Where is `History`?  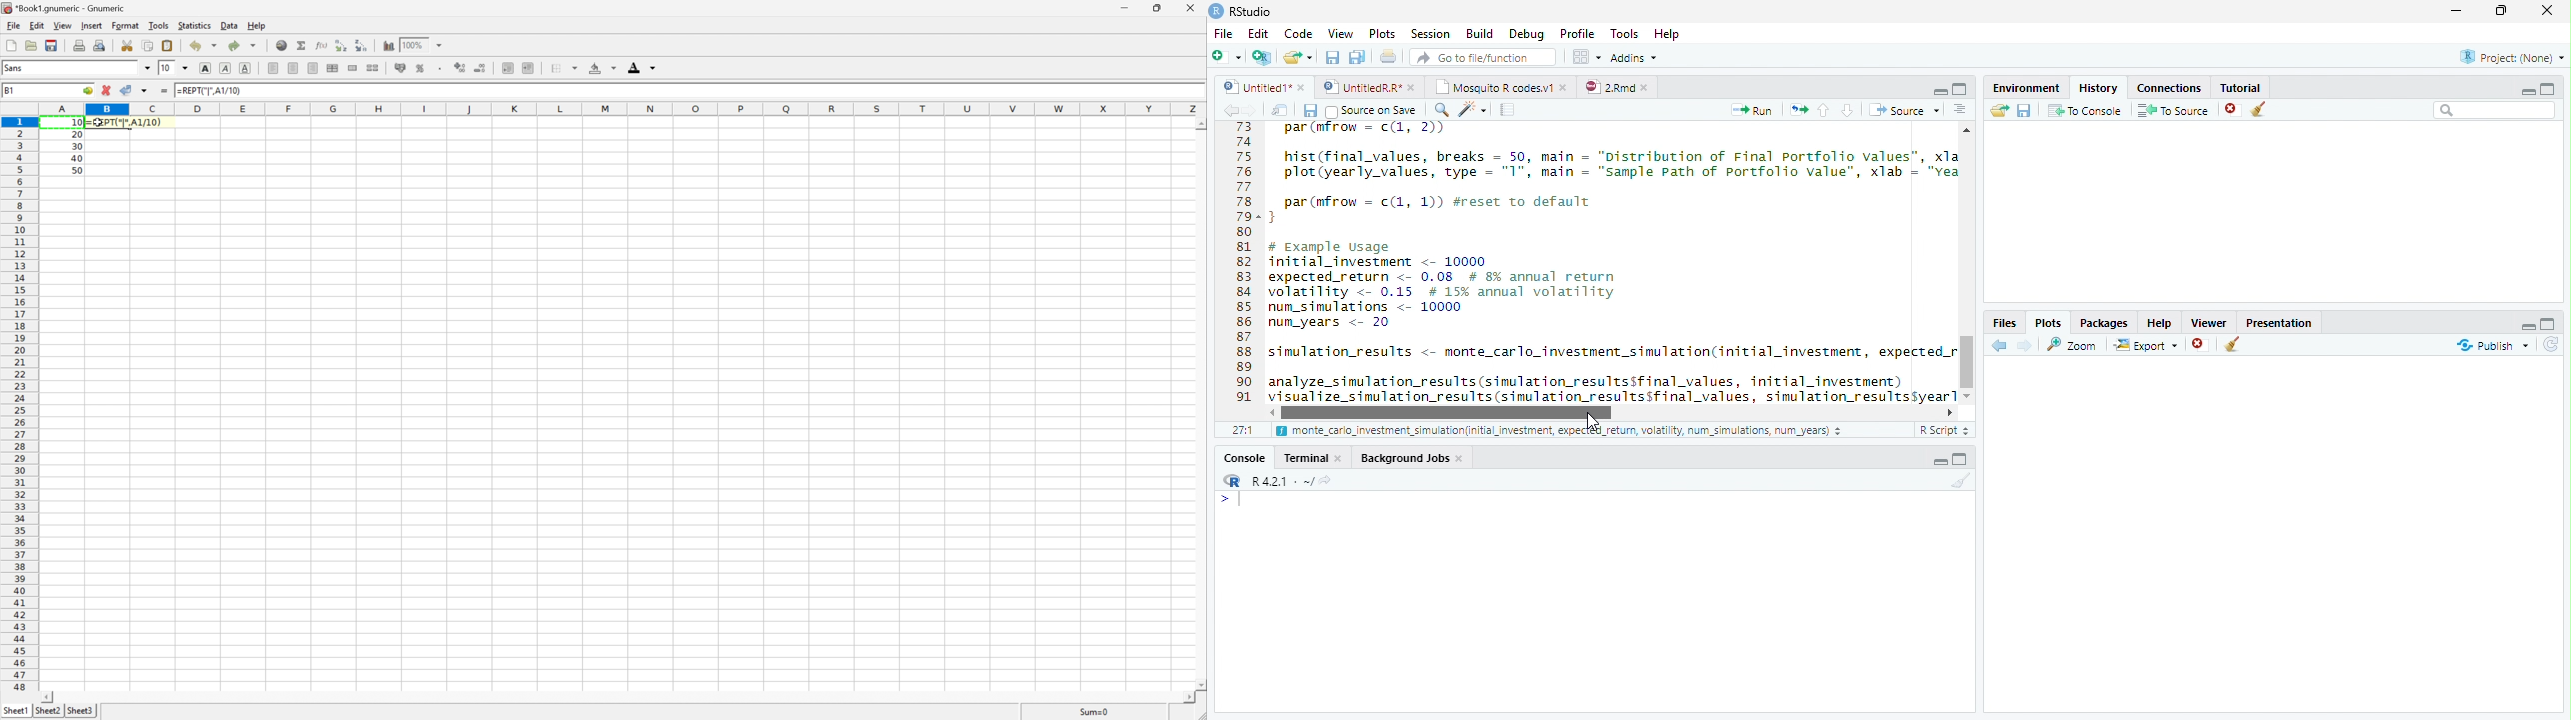 History is located at coordinates (2097, 86).